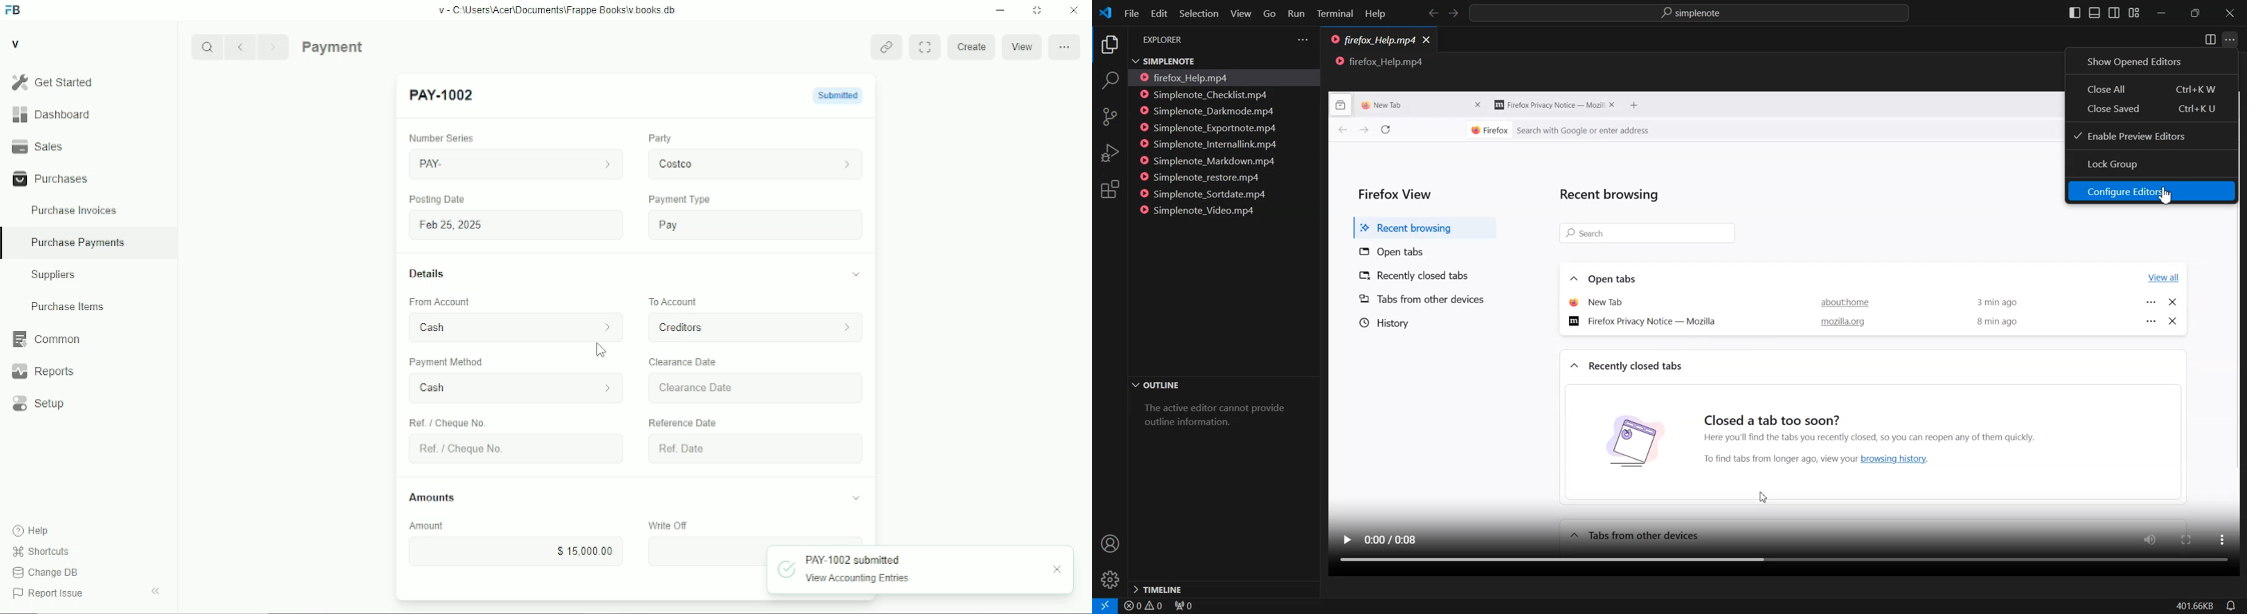 The image size is (2268, 616). Describe the element at coordinates (88, 114) in the screenshot. I see `Dashboard` at that location.